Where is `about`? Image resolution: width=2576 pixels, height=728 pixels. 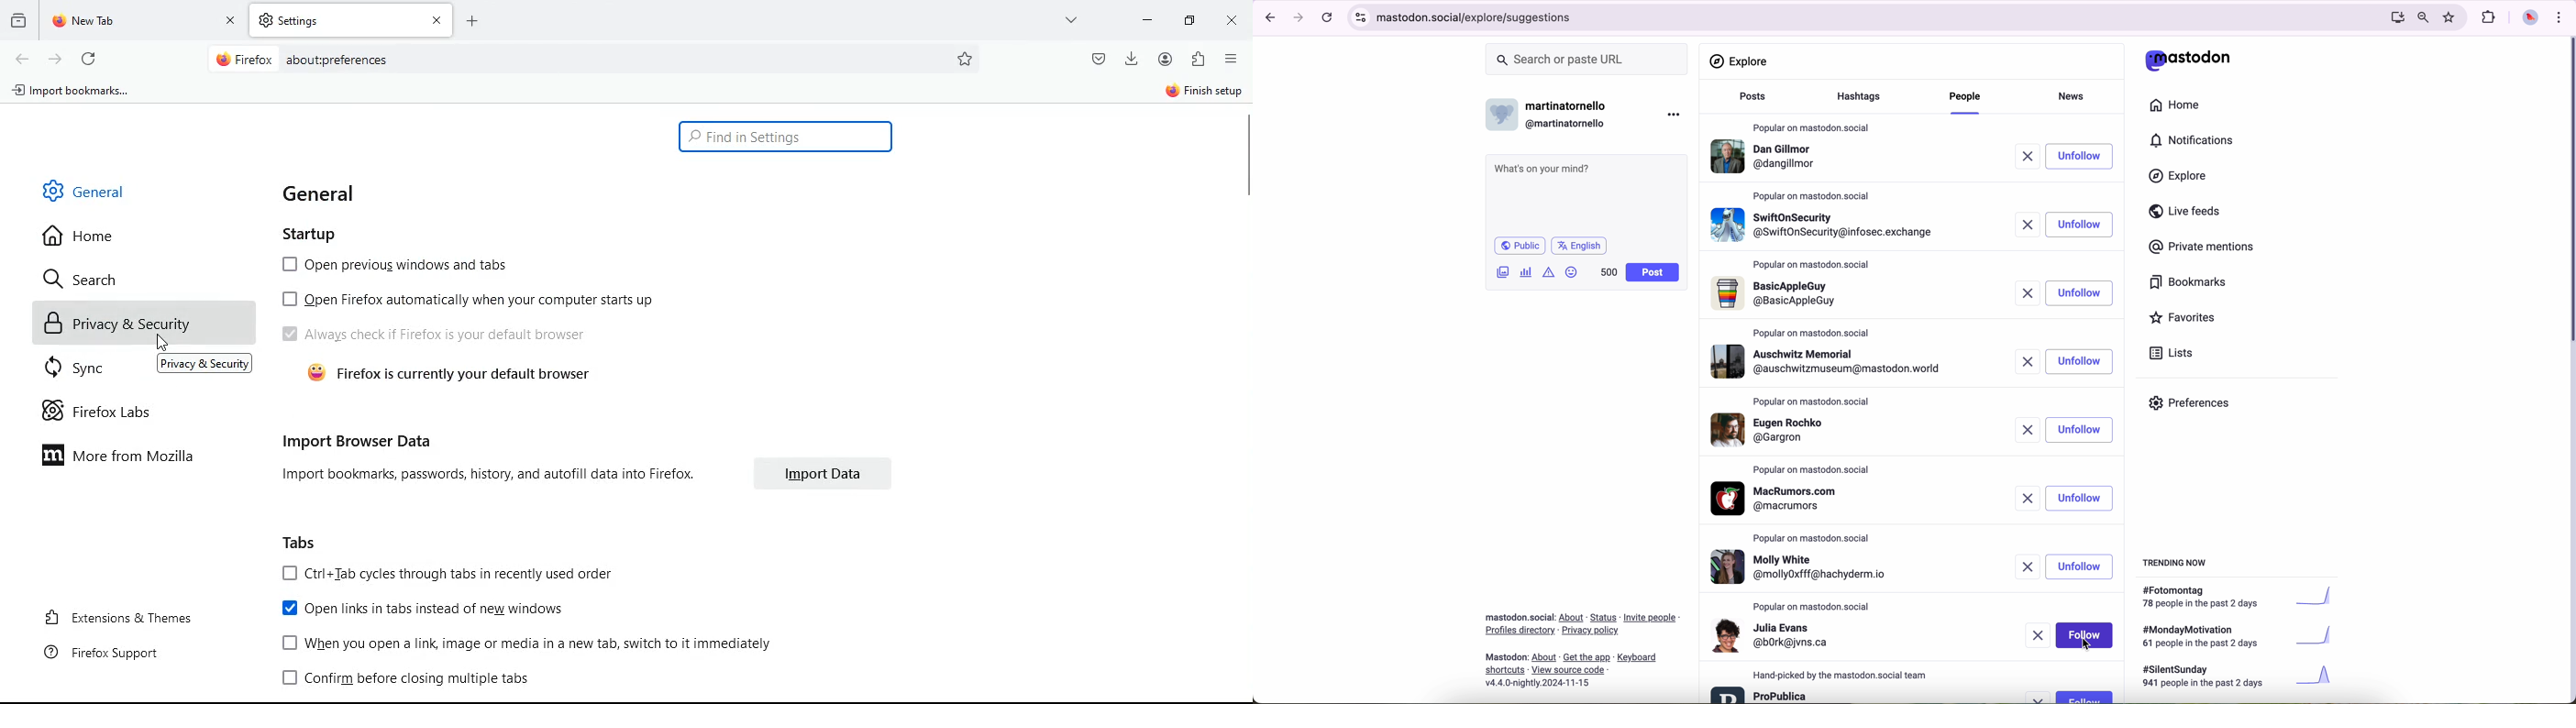 about is located at coordinates (1582, 647).